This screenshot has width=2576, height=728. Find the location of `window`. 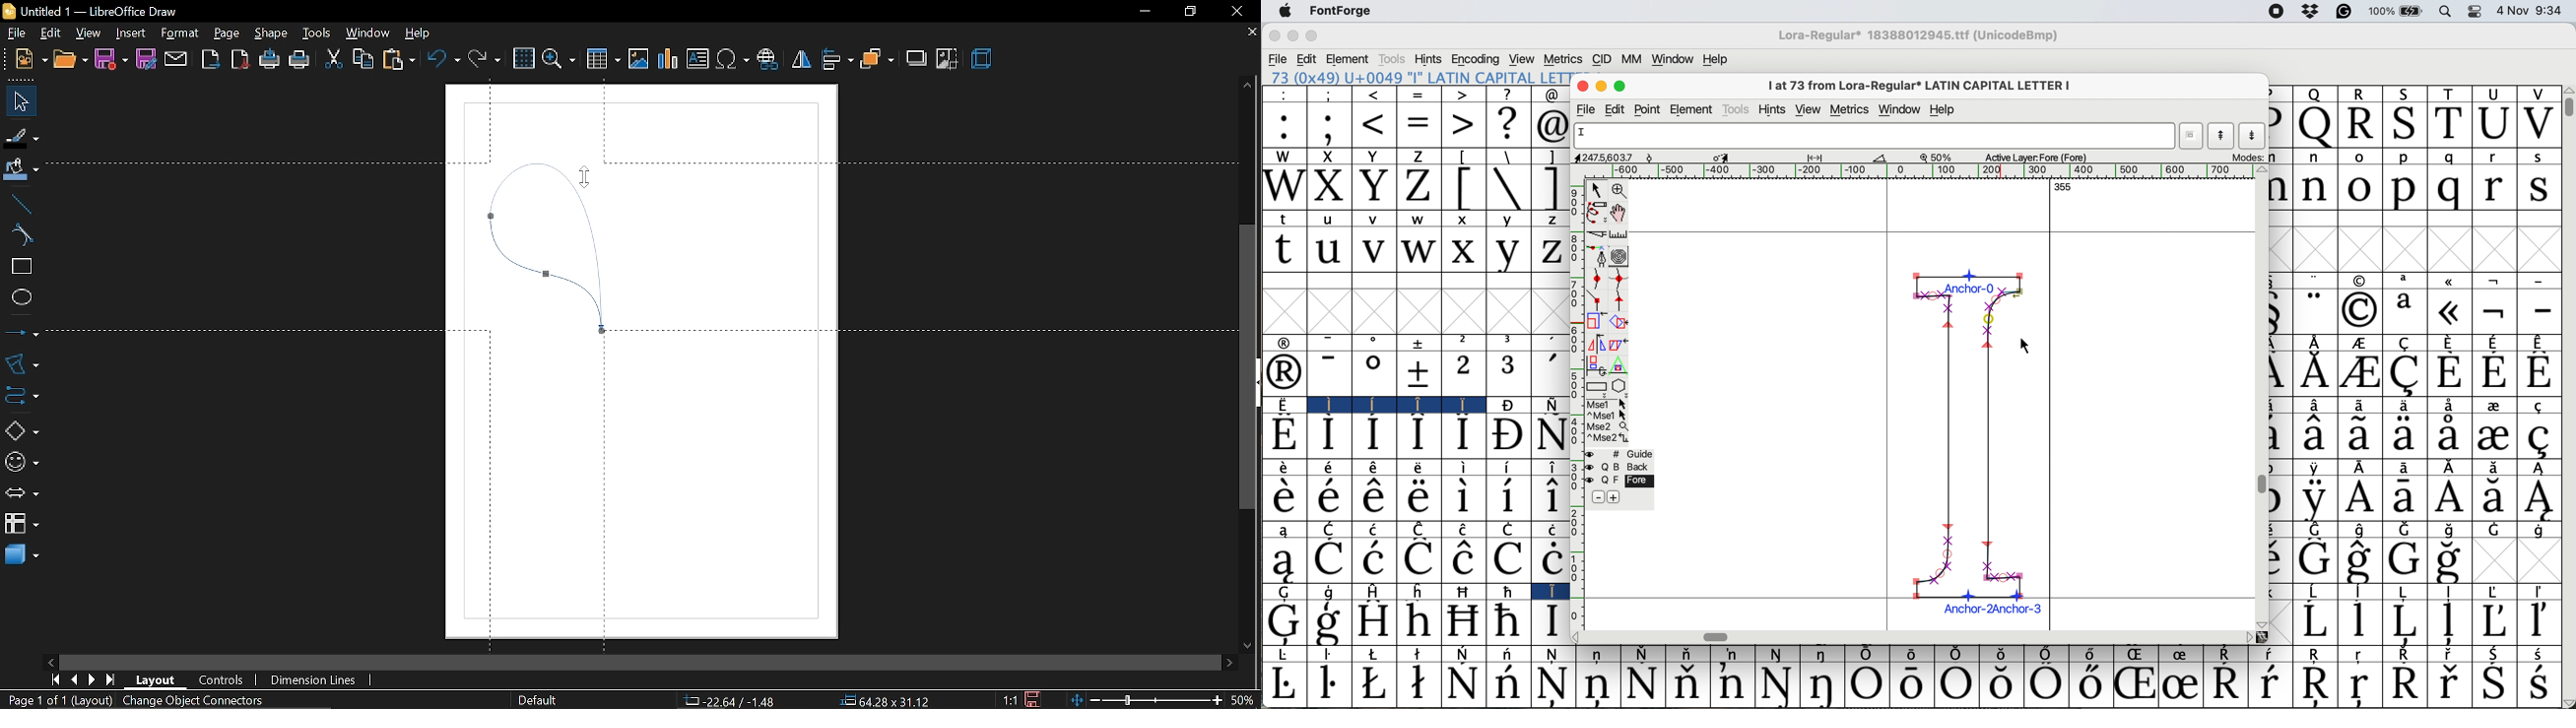

window is located at coordinates (365, 33).